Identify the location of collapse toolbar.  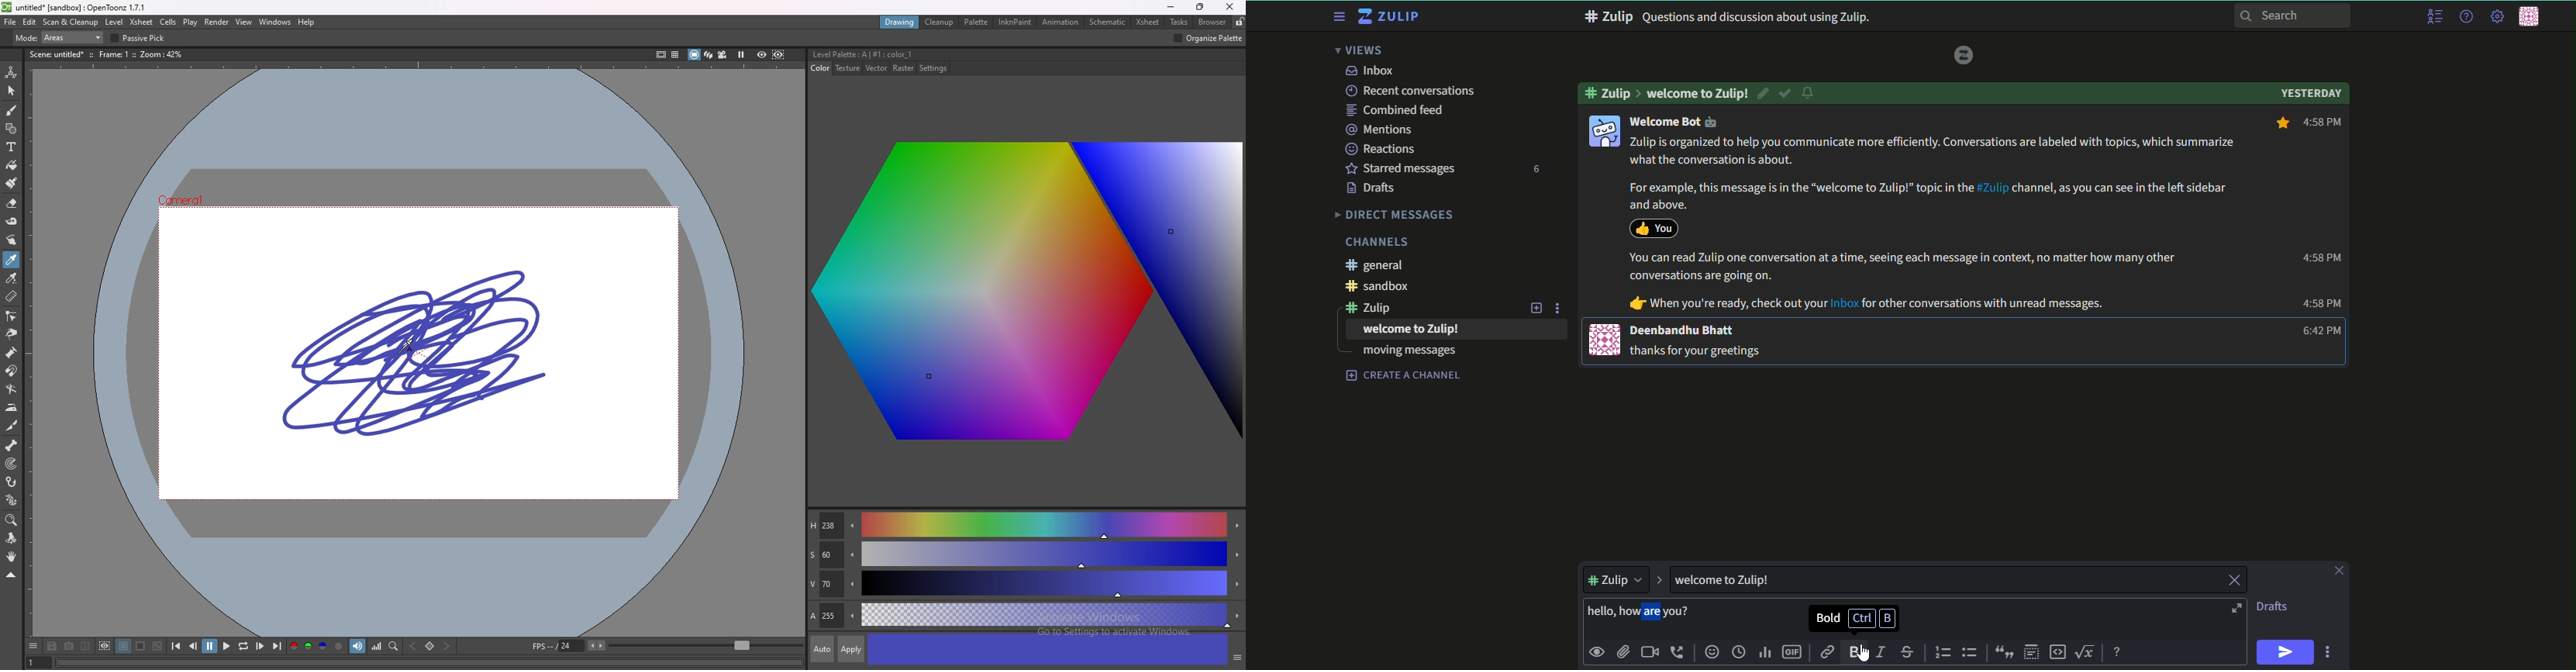
(11, 575).